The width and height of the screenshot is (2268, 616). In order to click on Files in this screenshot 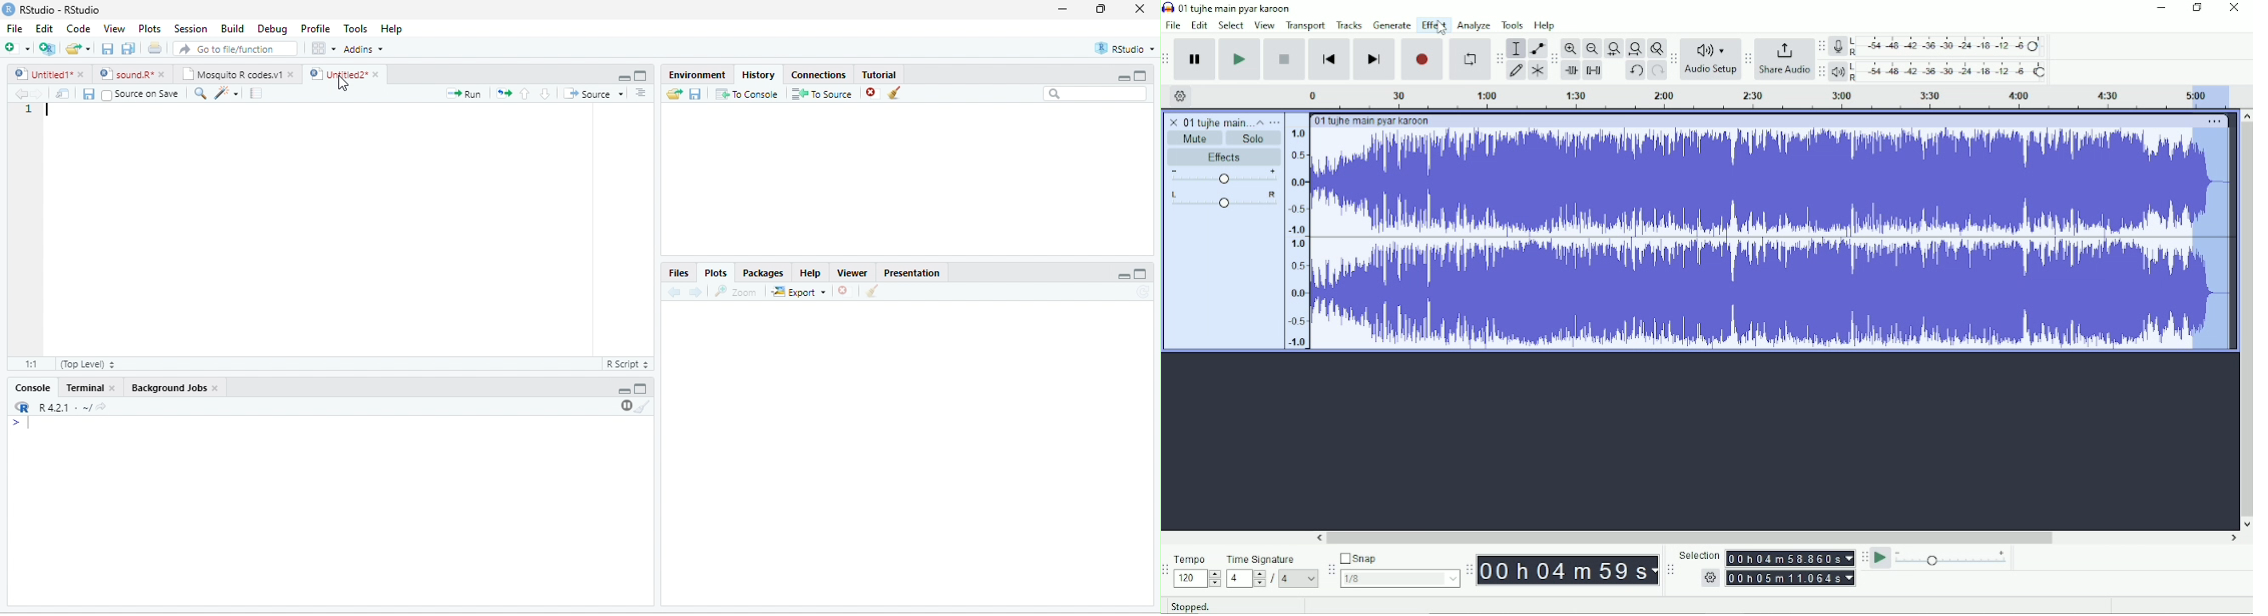, I will do `click(678, 274)`.